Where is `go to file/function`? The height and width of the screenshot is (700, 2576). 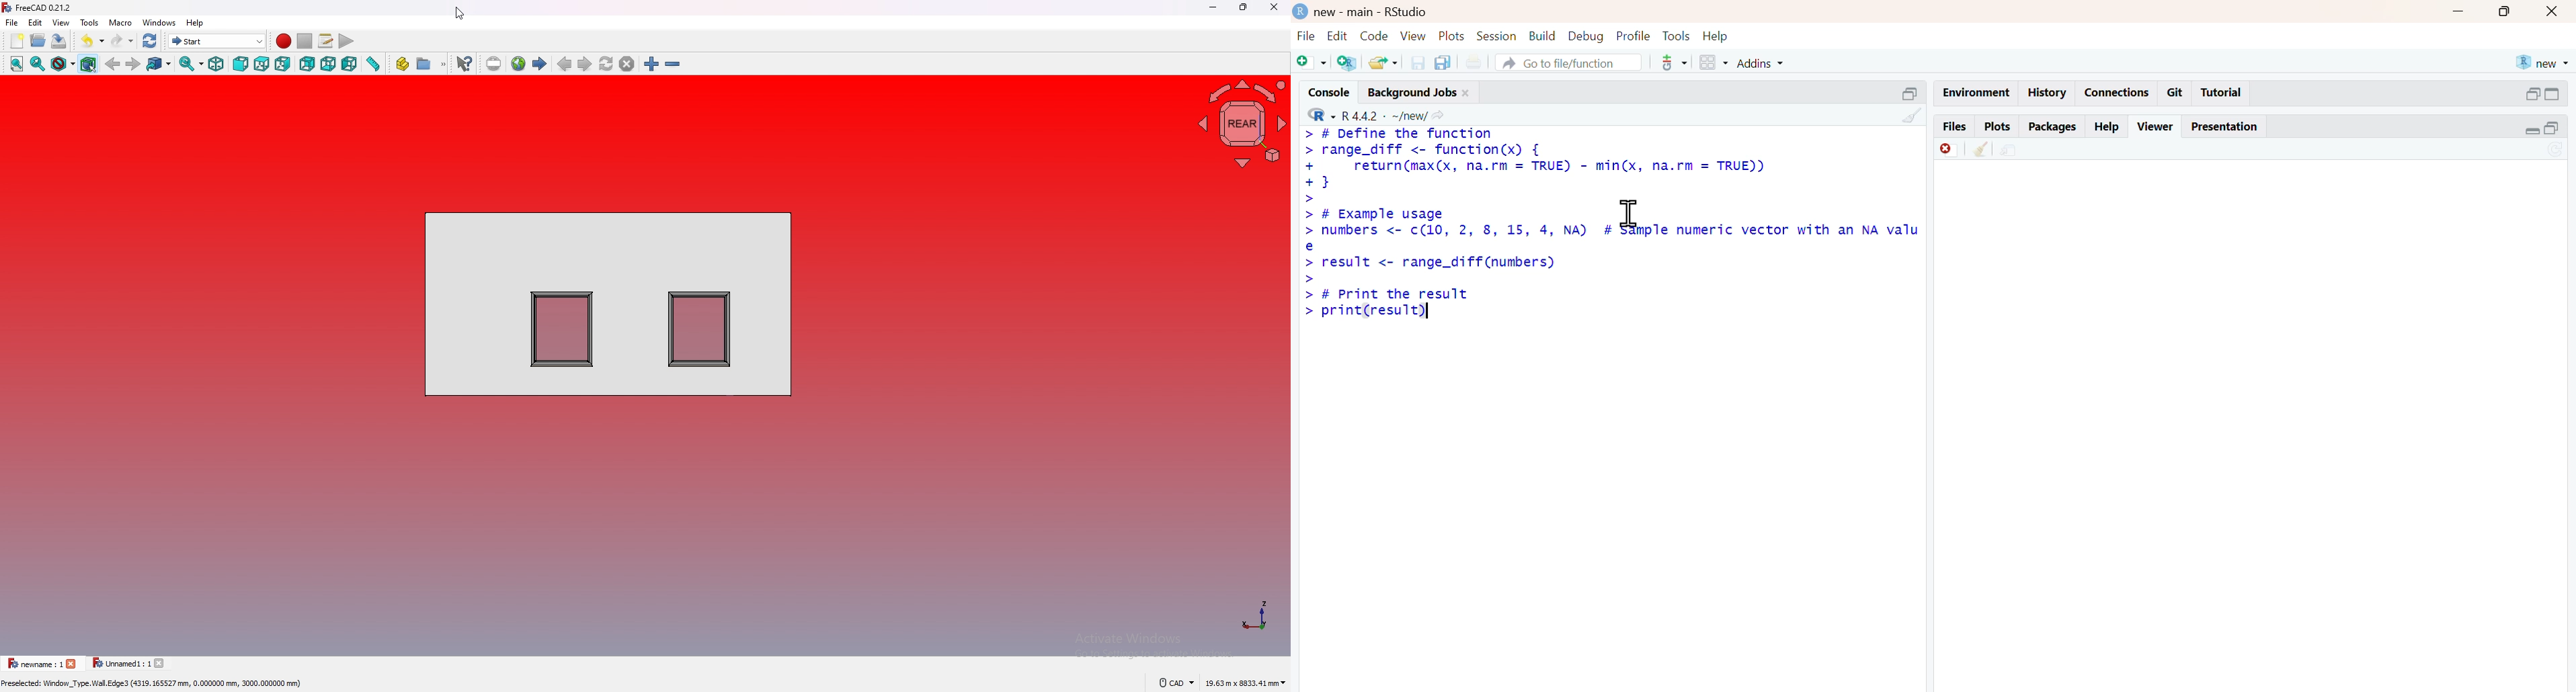
go to file/function is located at coordinates (1569, 64).